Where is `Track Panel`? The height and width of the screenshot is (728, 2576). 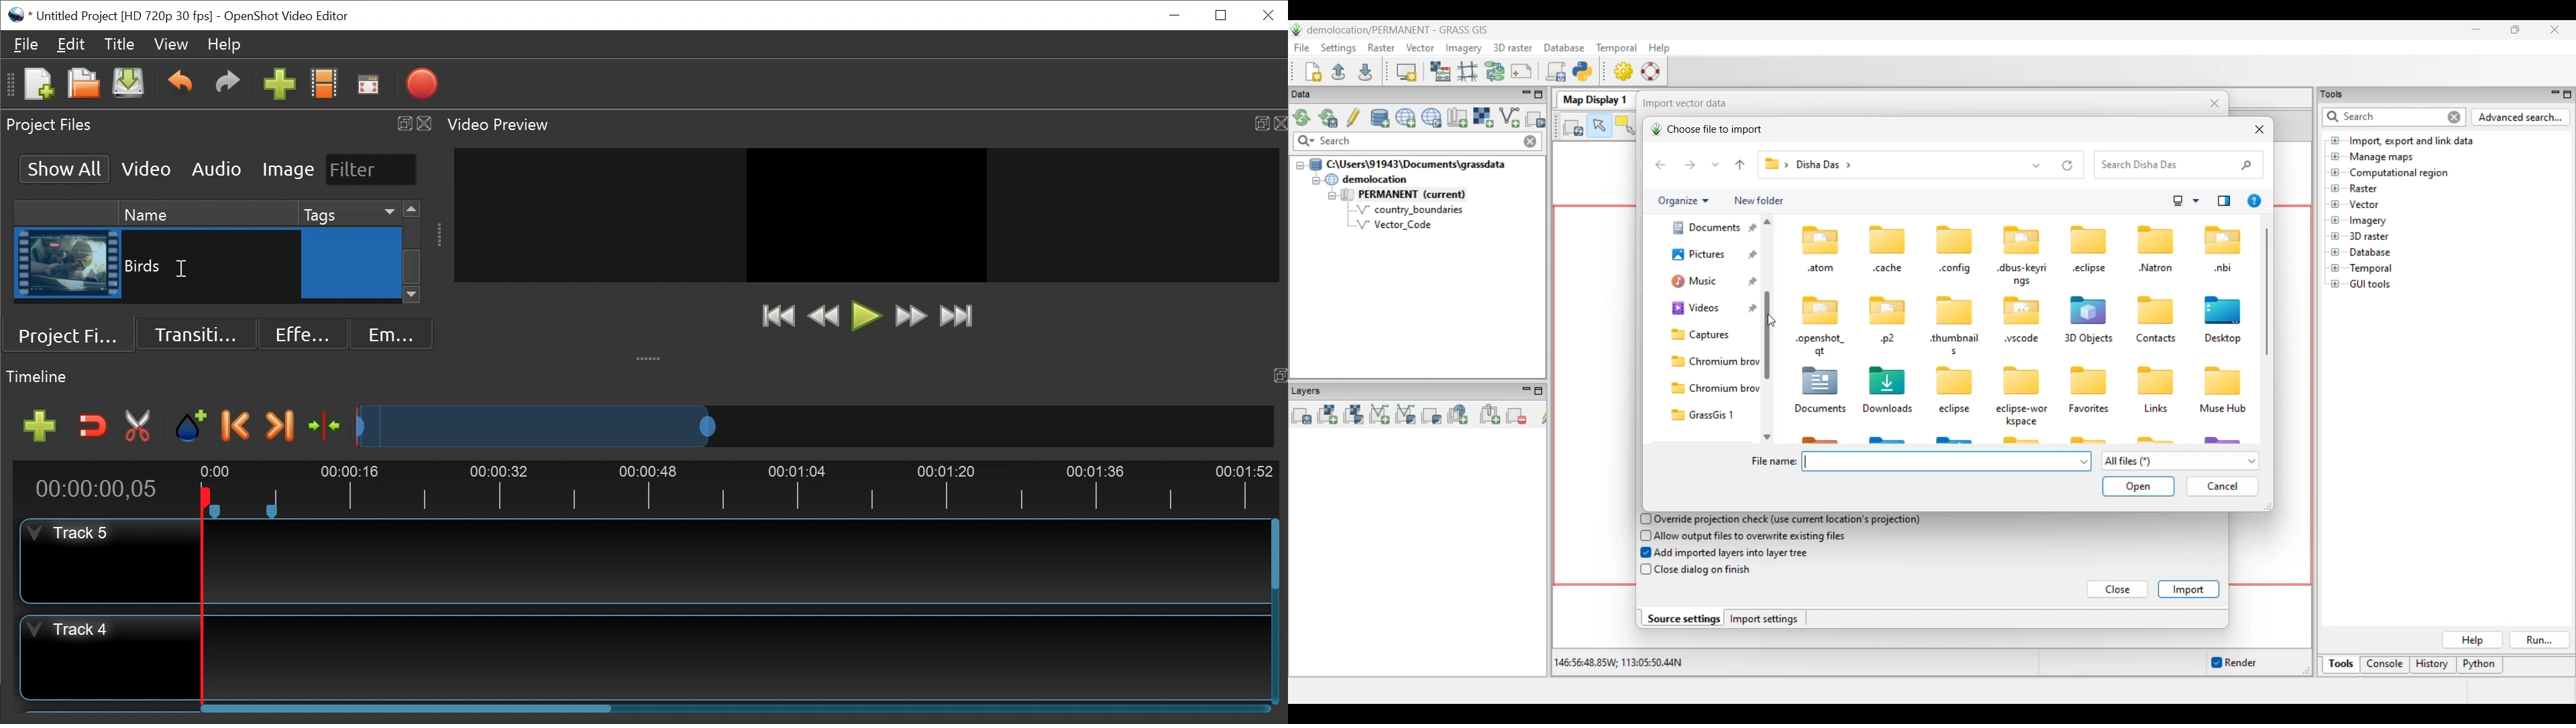 Track Panel is located at coordinates (735, 560).